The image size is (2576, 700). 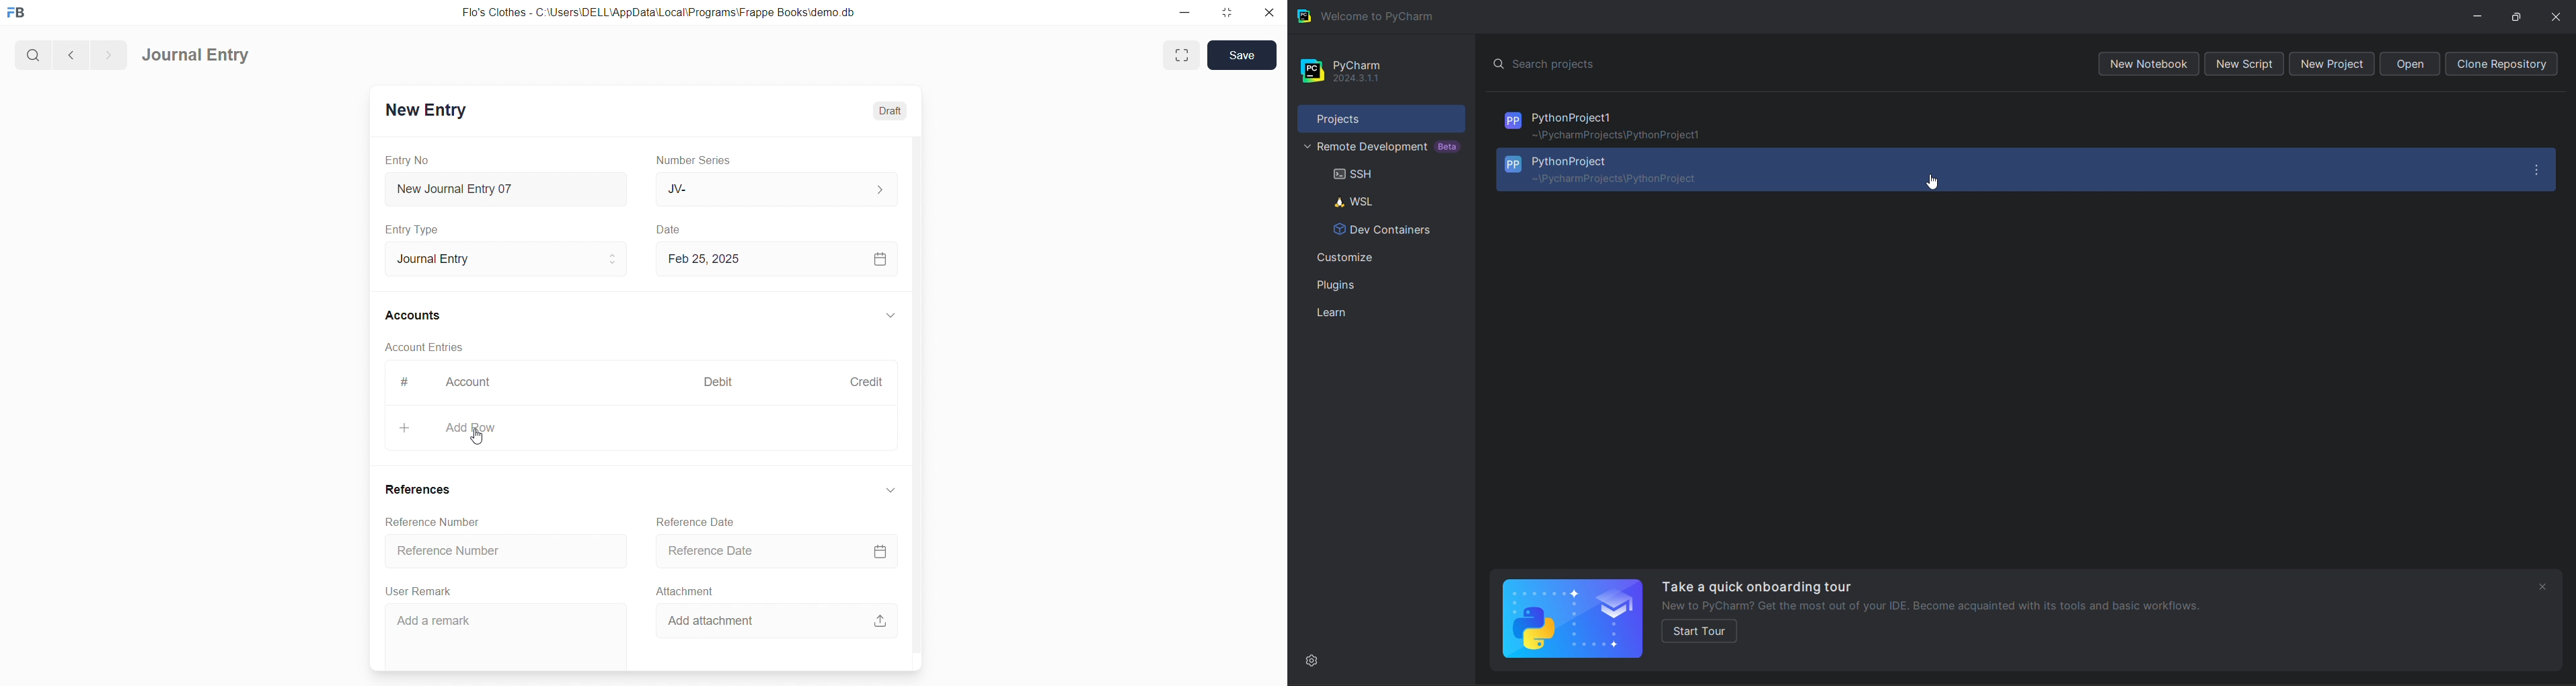 I want to click on new notebook, so click(x=2147, y=64).